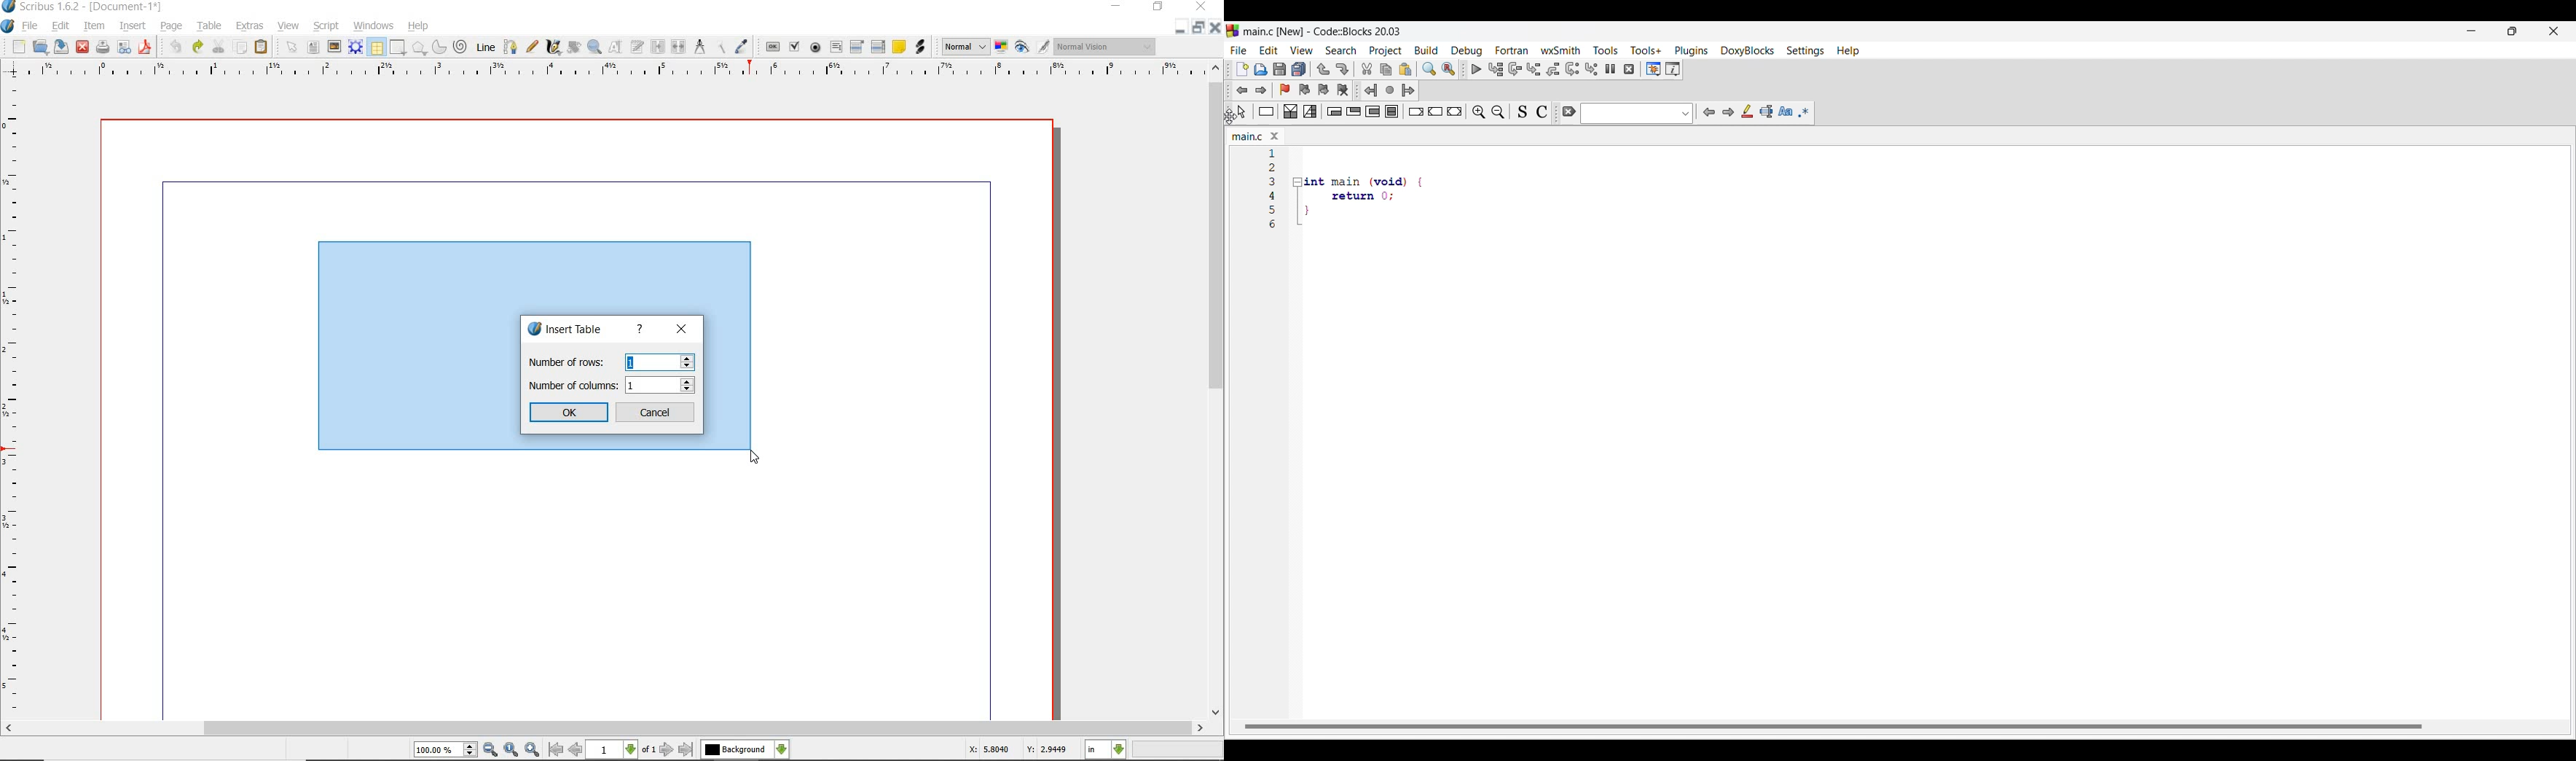 The height and width of the screenshot is (784, 2576). What do you see at coordinates (1766, 111) in the screenshot?
I see `Selected text` at bounding box center [1766, 111].